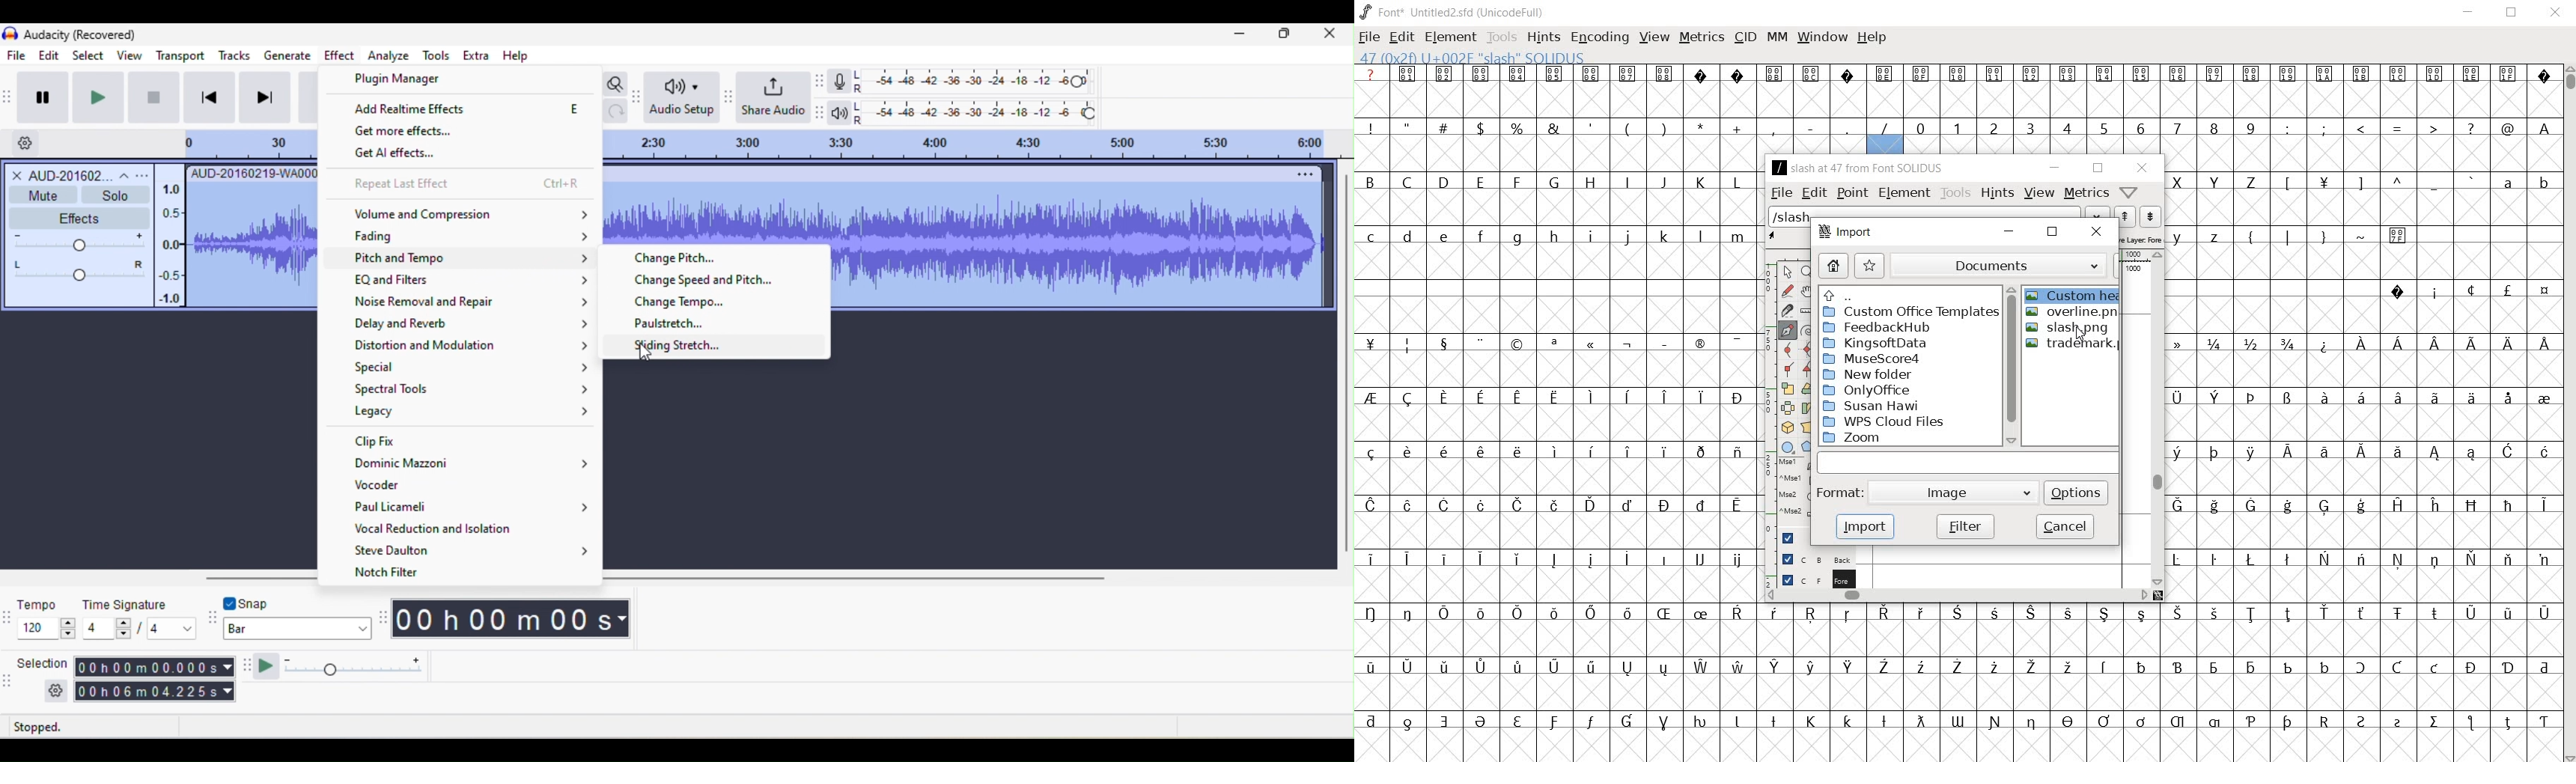 The image size is (2576, 784). I want to click on audacity plat at speed, so click(248, 668).